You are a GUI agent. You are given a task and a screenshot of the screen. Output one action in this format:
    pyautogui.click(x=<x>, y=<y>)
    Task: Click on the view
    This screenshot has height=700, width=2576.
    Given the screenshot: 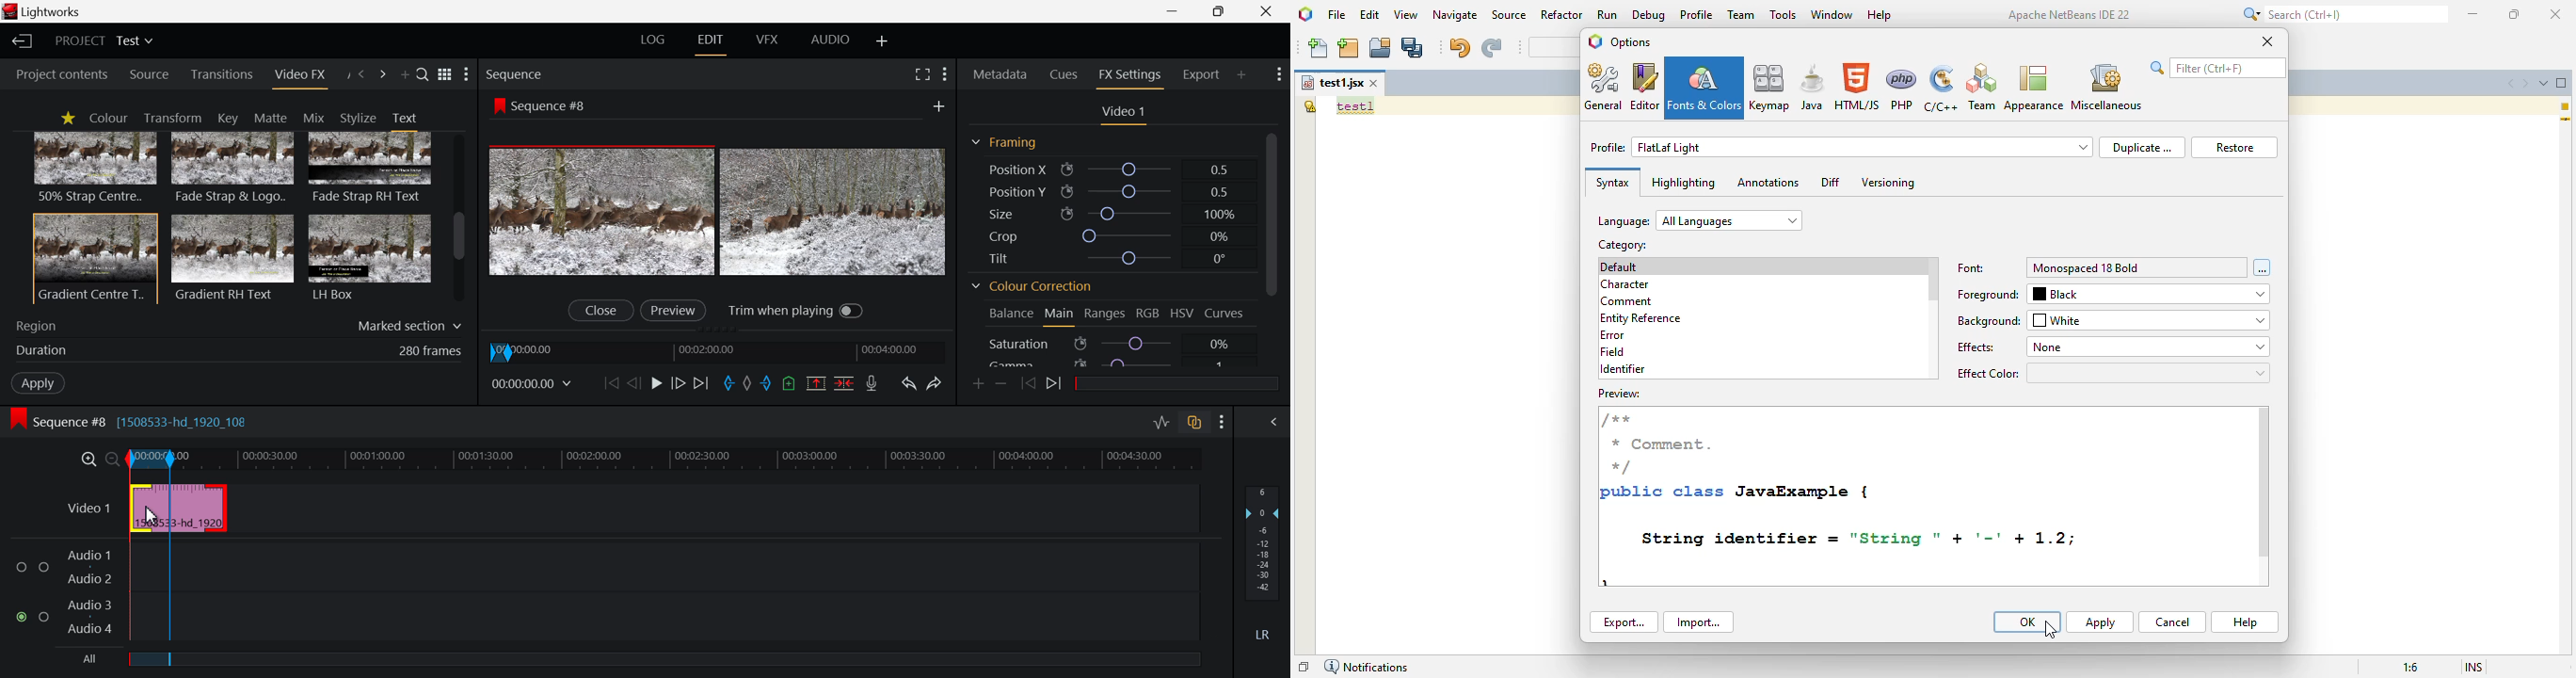 What is the action you would take?
    pyautogui.click(x=1406, y=15)
    